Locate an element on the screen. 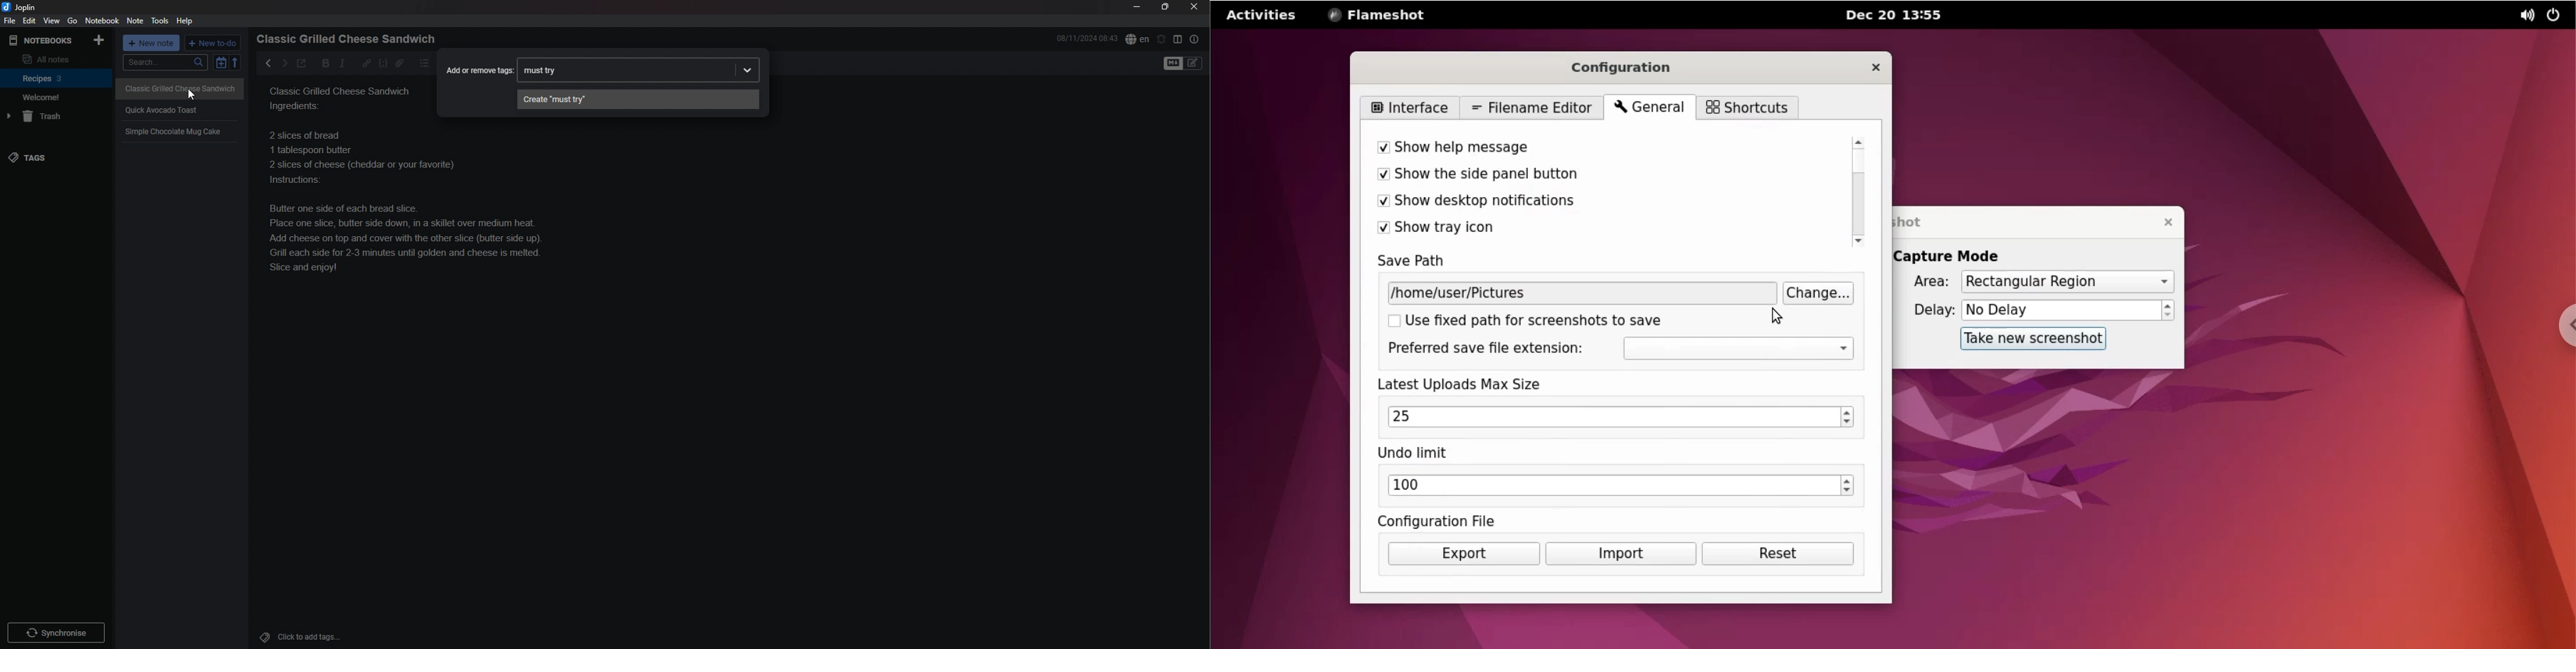  notebook is located at coordinates (103, 20).